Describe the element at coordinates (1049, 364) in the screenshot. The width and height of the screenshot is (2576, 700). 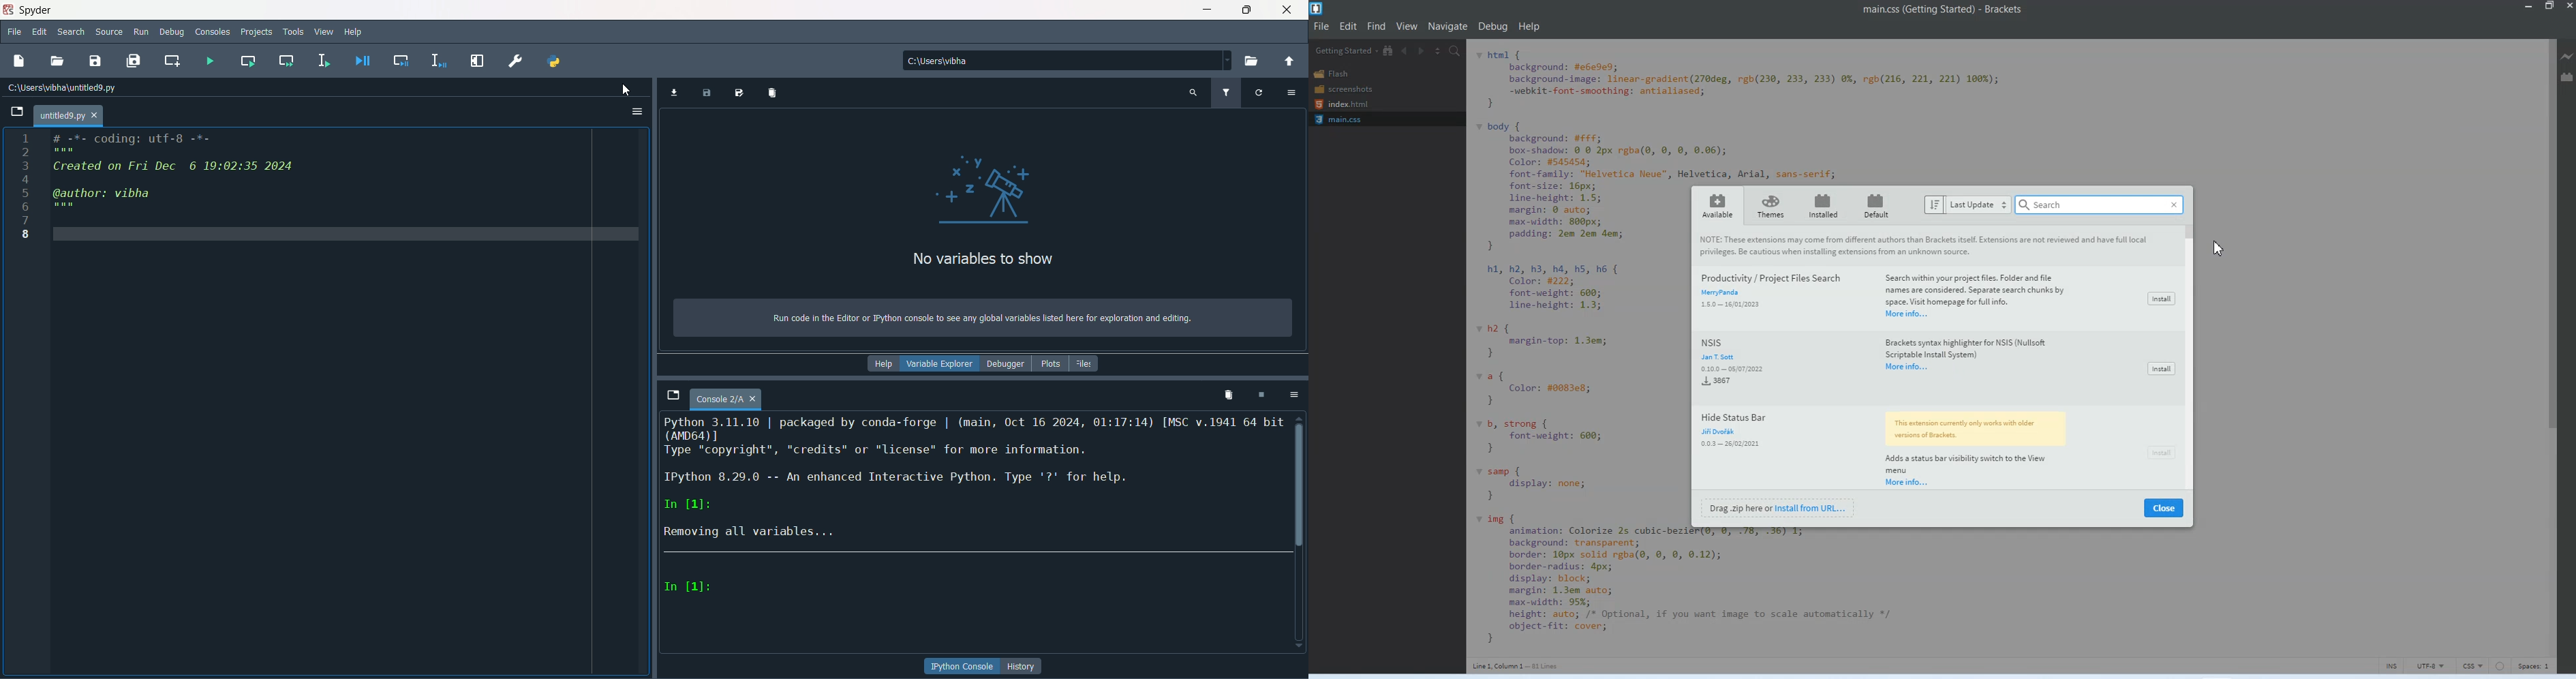
I see `plots` at that location.